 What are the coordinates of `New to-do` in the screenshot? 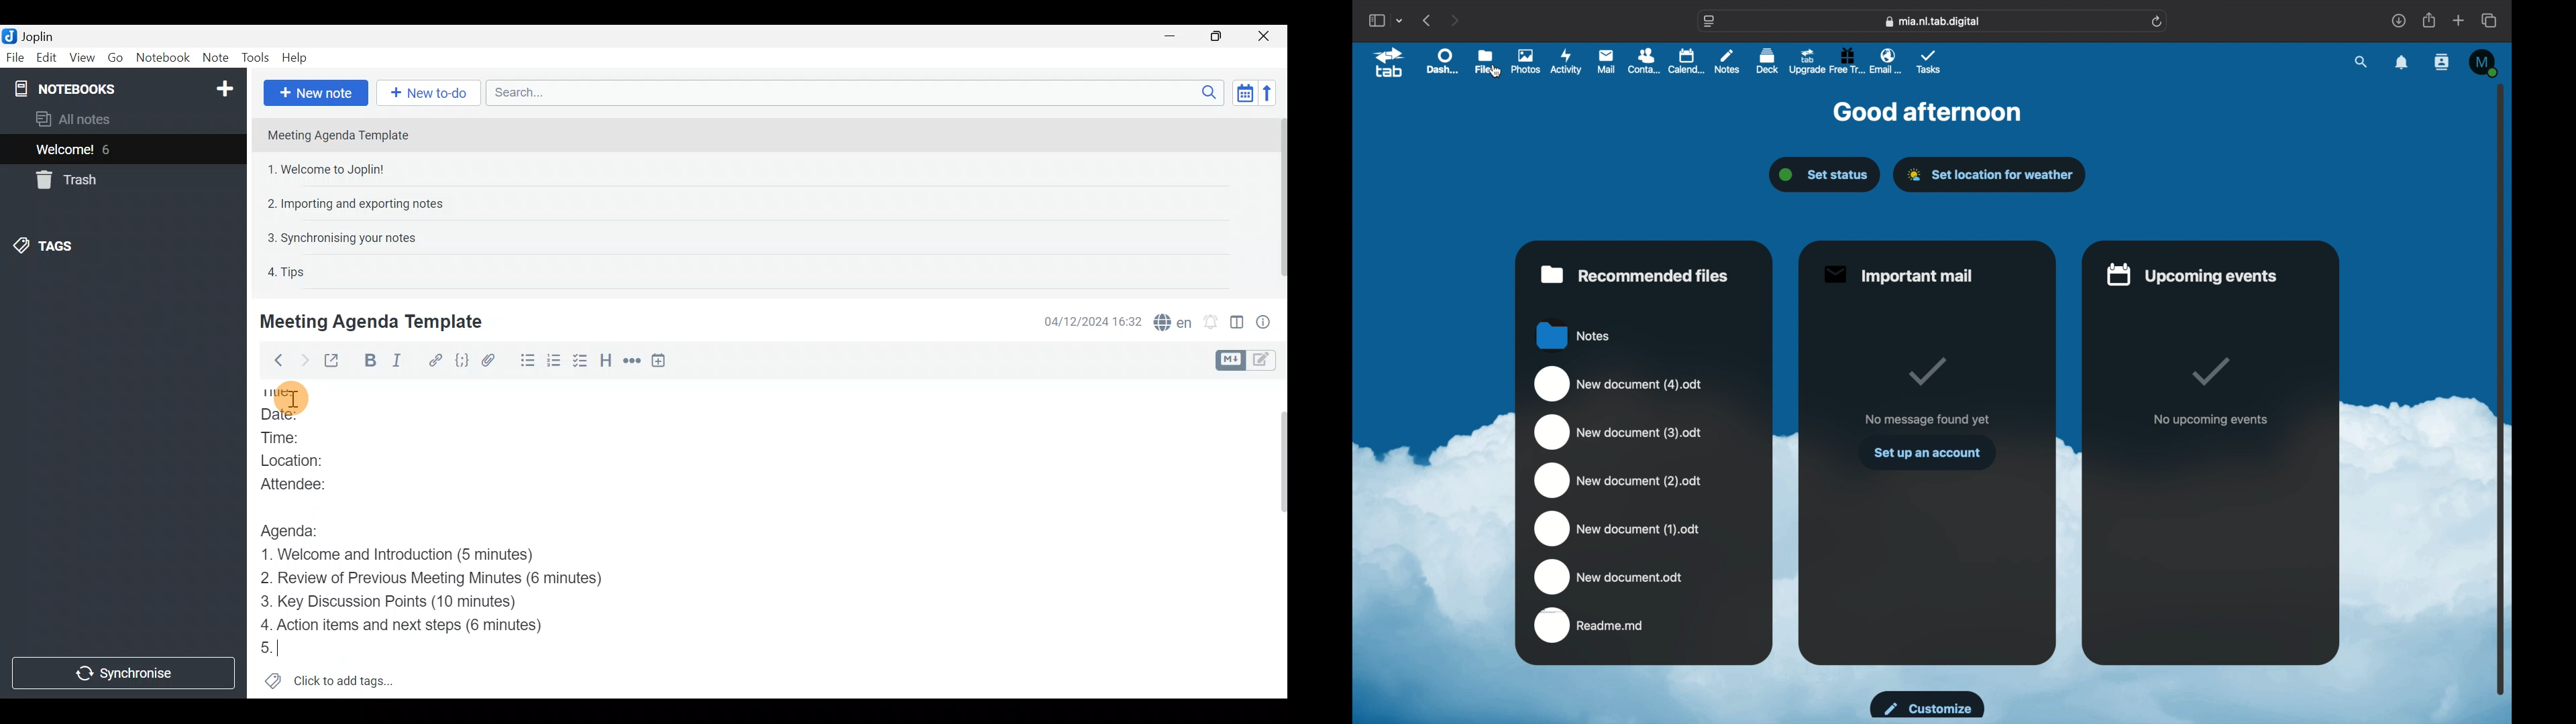 It's located at (425, 93).